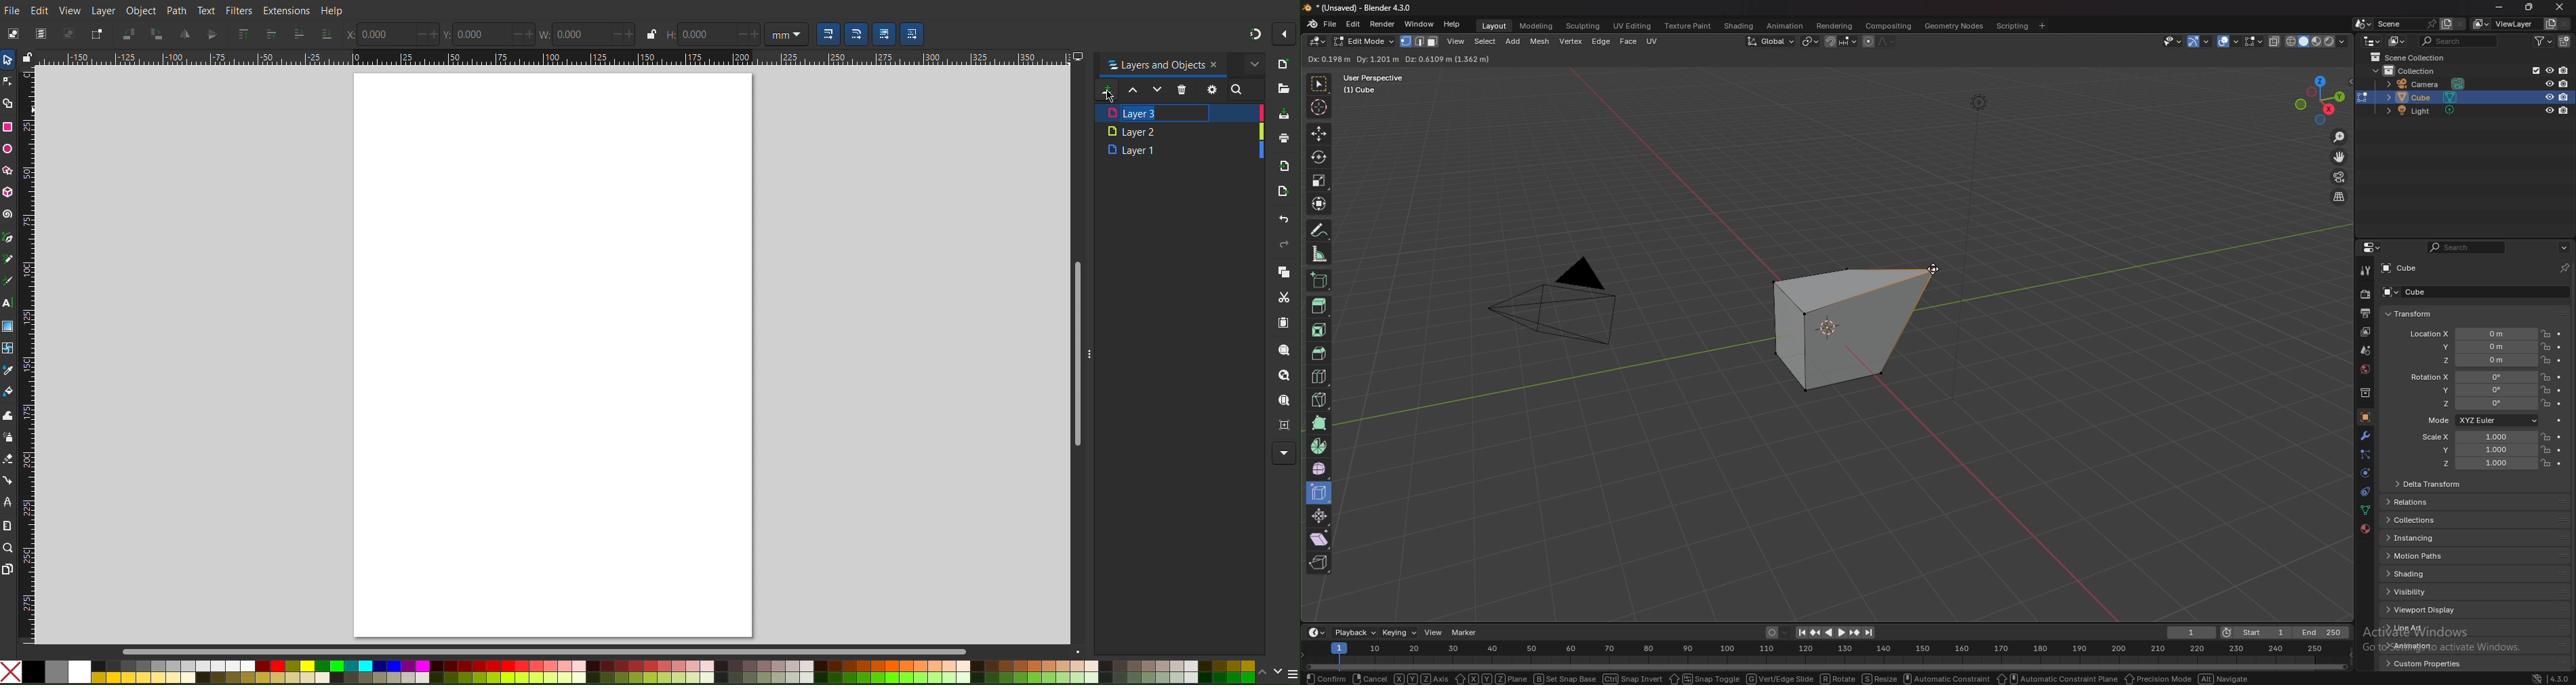 The image size is (2576, 700). What do you see at coordinates (1800, 632) in the screenshot?
I see `jump to endpoint` at bounding box center [1800, 632].